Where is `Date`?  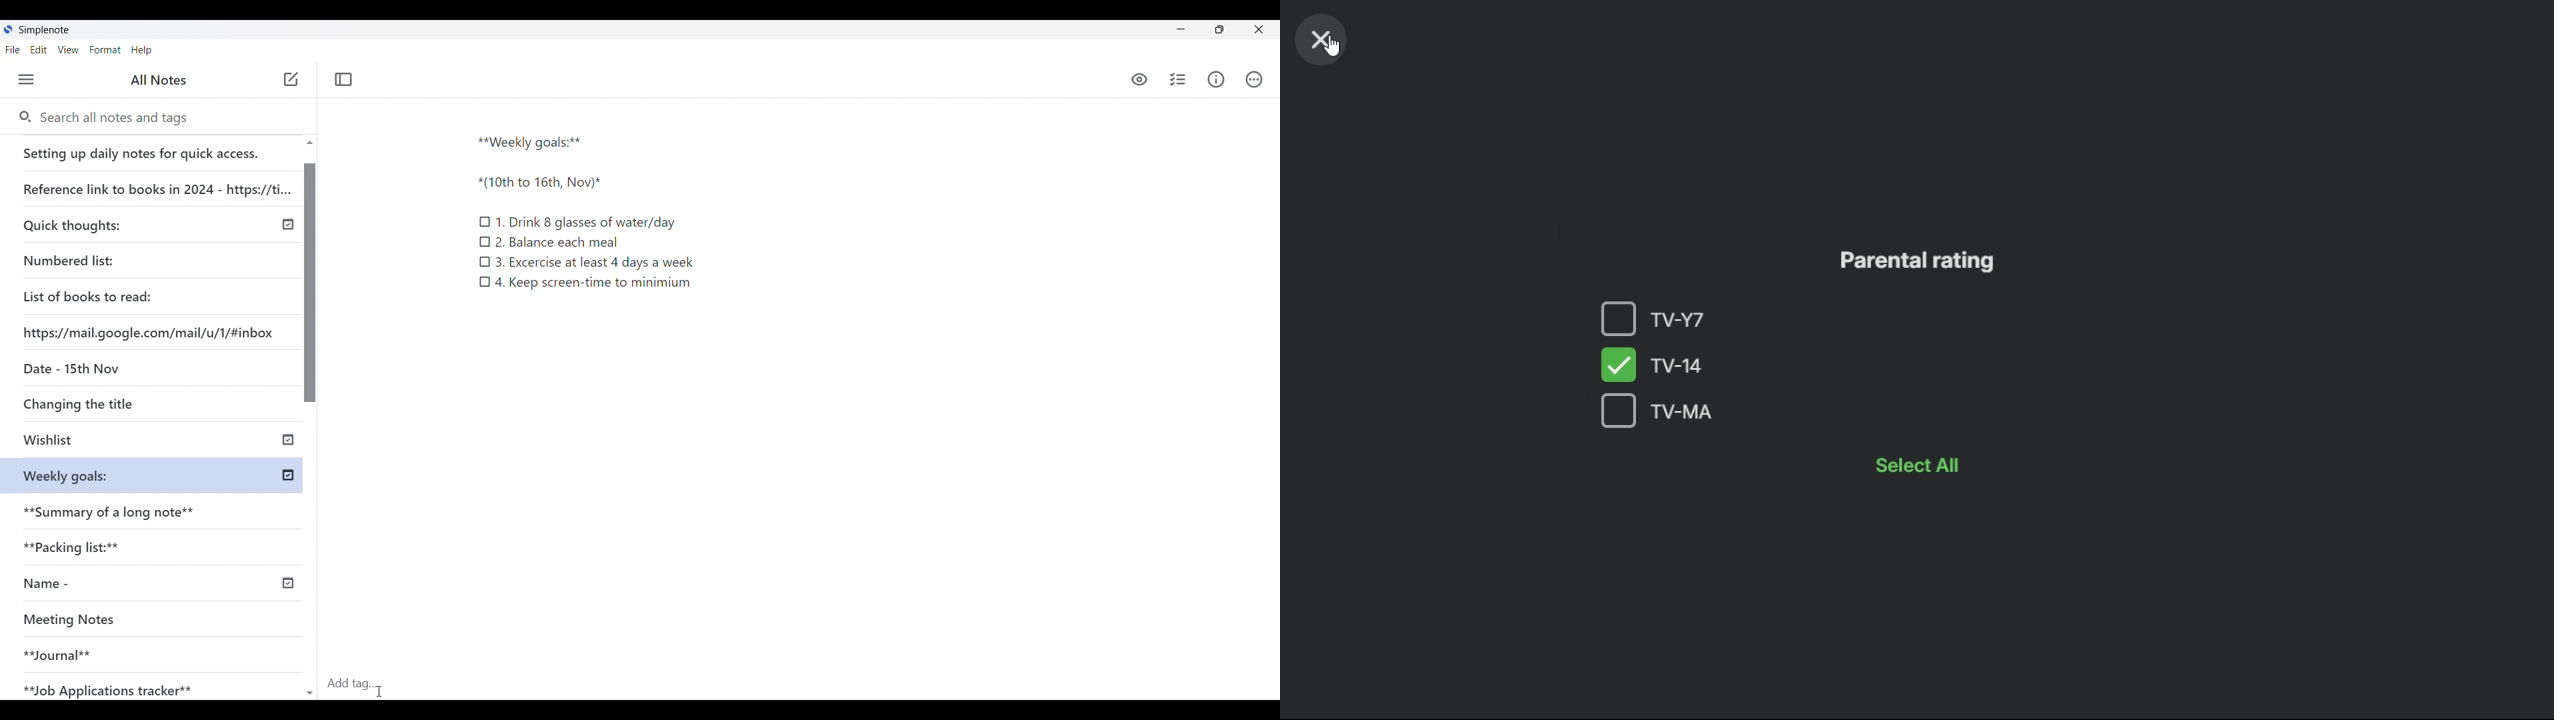 Date is located at coordinates (69, 367).